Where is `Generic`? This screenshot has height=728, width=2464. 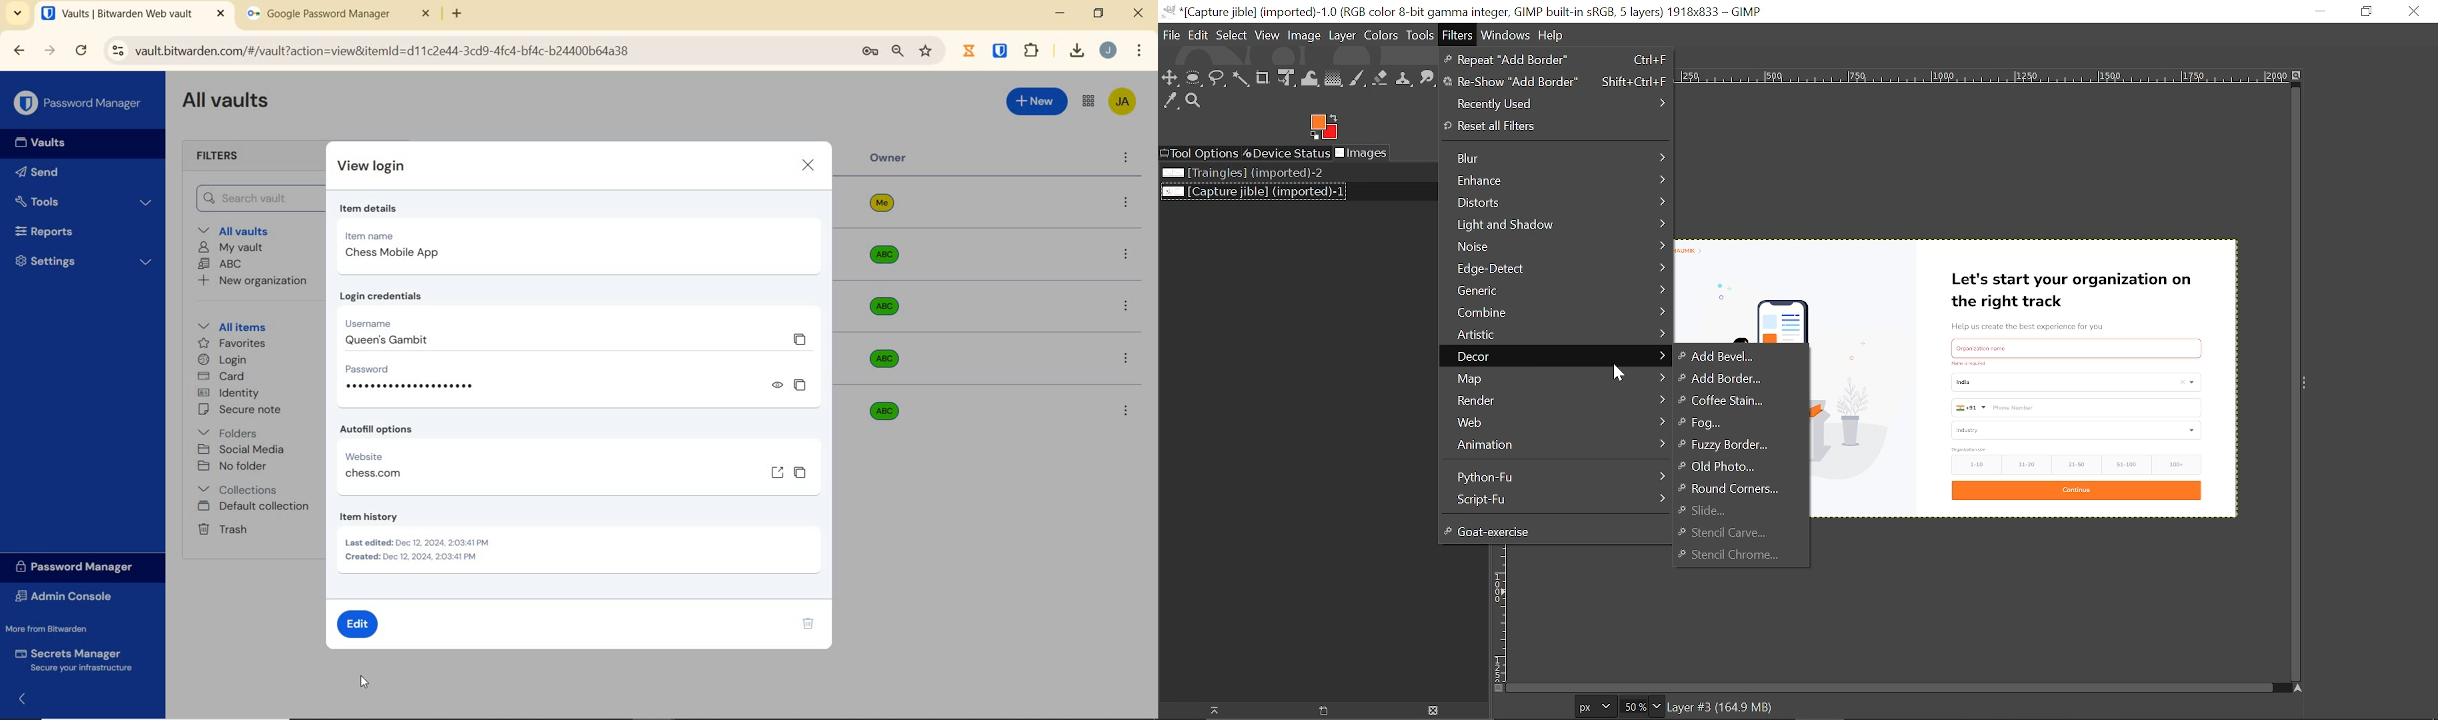
Generic is located at coordinates (1559, 290).